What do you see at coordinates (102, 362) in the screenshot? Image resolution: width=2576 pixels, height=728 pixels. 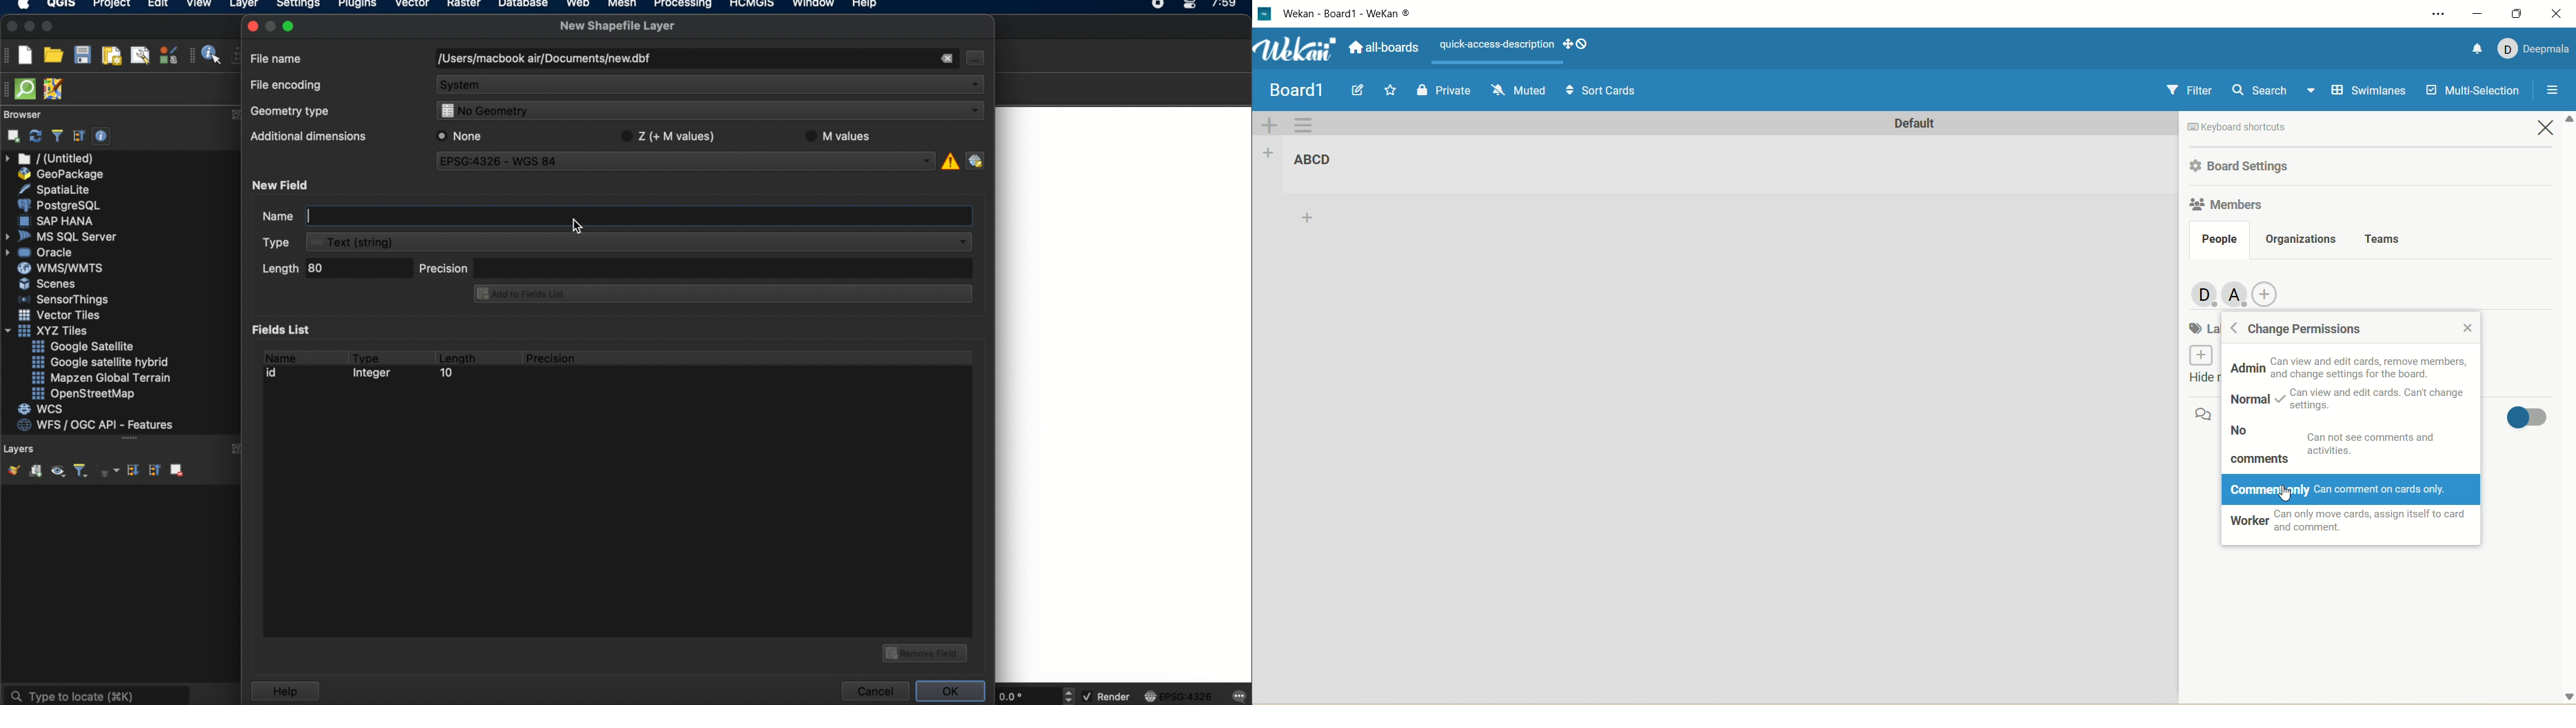 I see `google satellite hybrid` at bounding box center [102, 362].